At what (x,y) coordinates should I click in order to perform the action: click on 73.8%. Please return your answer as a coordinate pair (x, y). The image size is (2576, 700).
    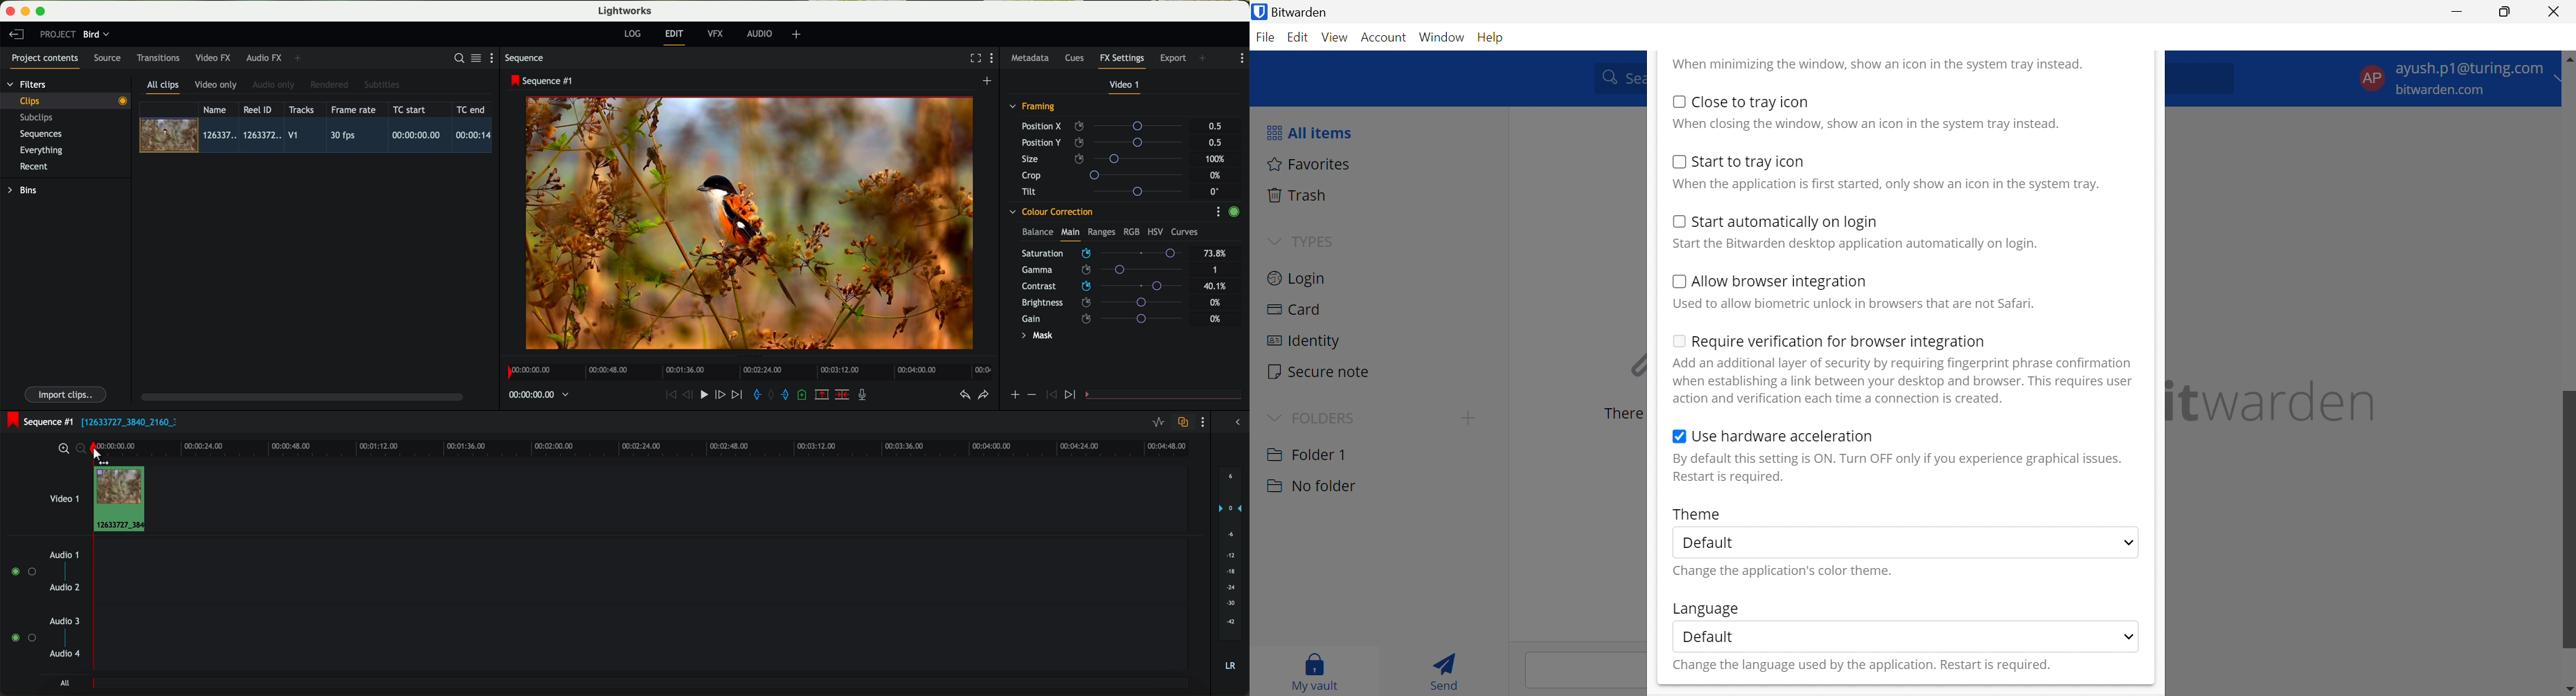
    Looking at the image, I should click on (1216, 254).